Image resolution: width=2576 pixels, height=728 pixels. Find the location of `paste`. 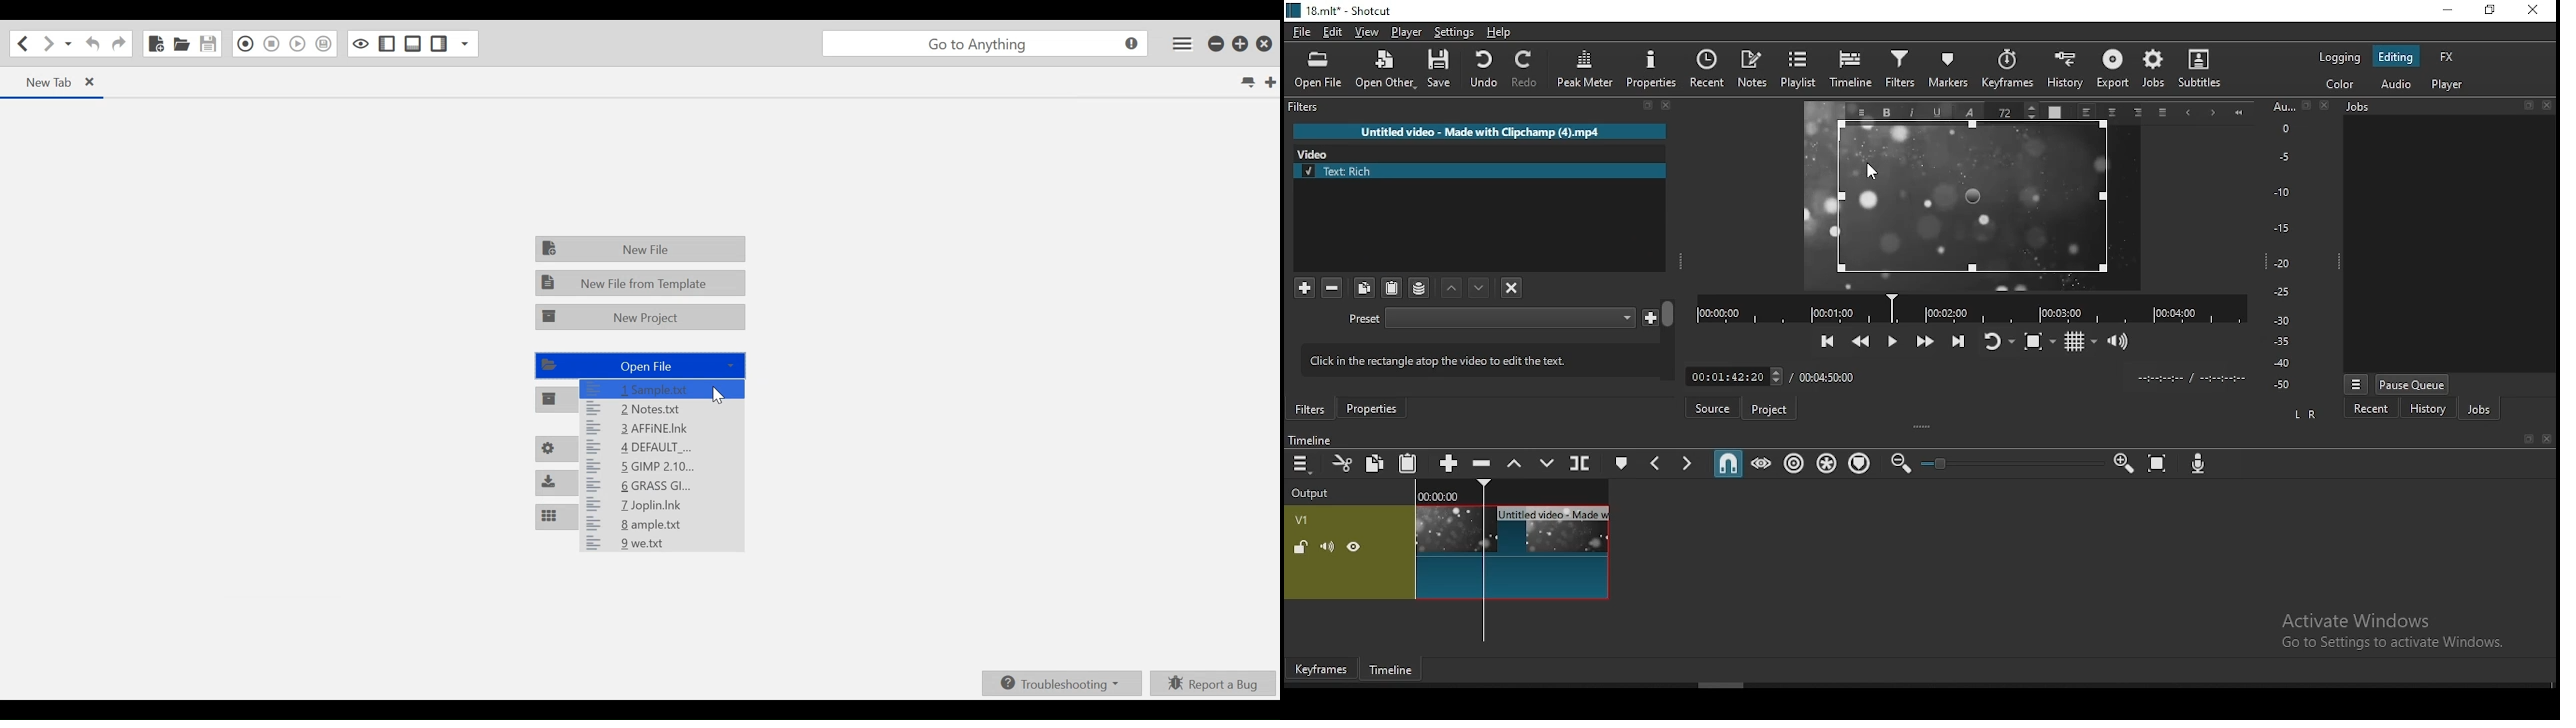

paste is located at coordinates (1391, 288).